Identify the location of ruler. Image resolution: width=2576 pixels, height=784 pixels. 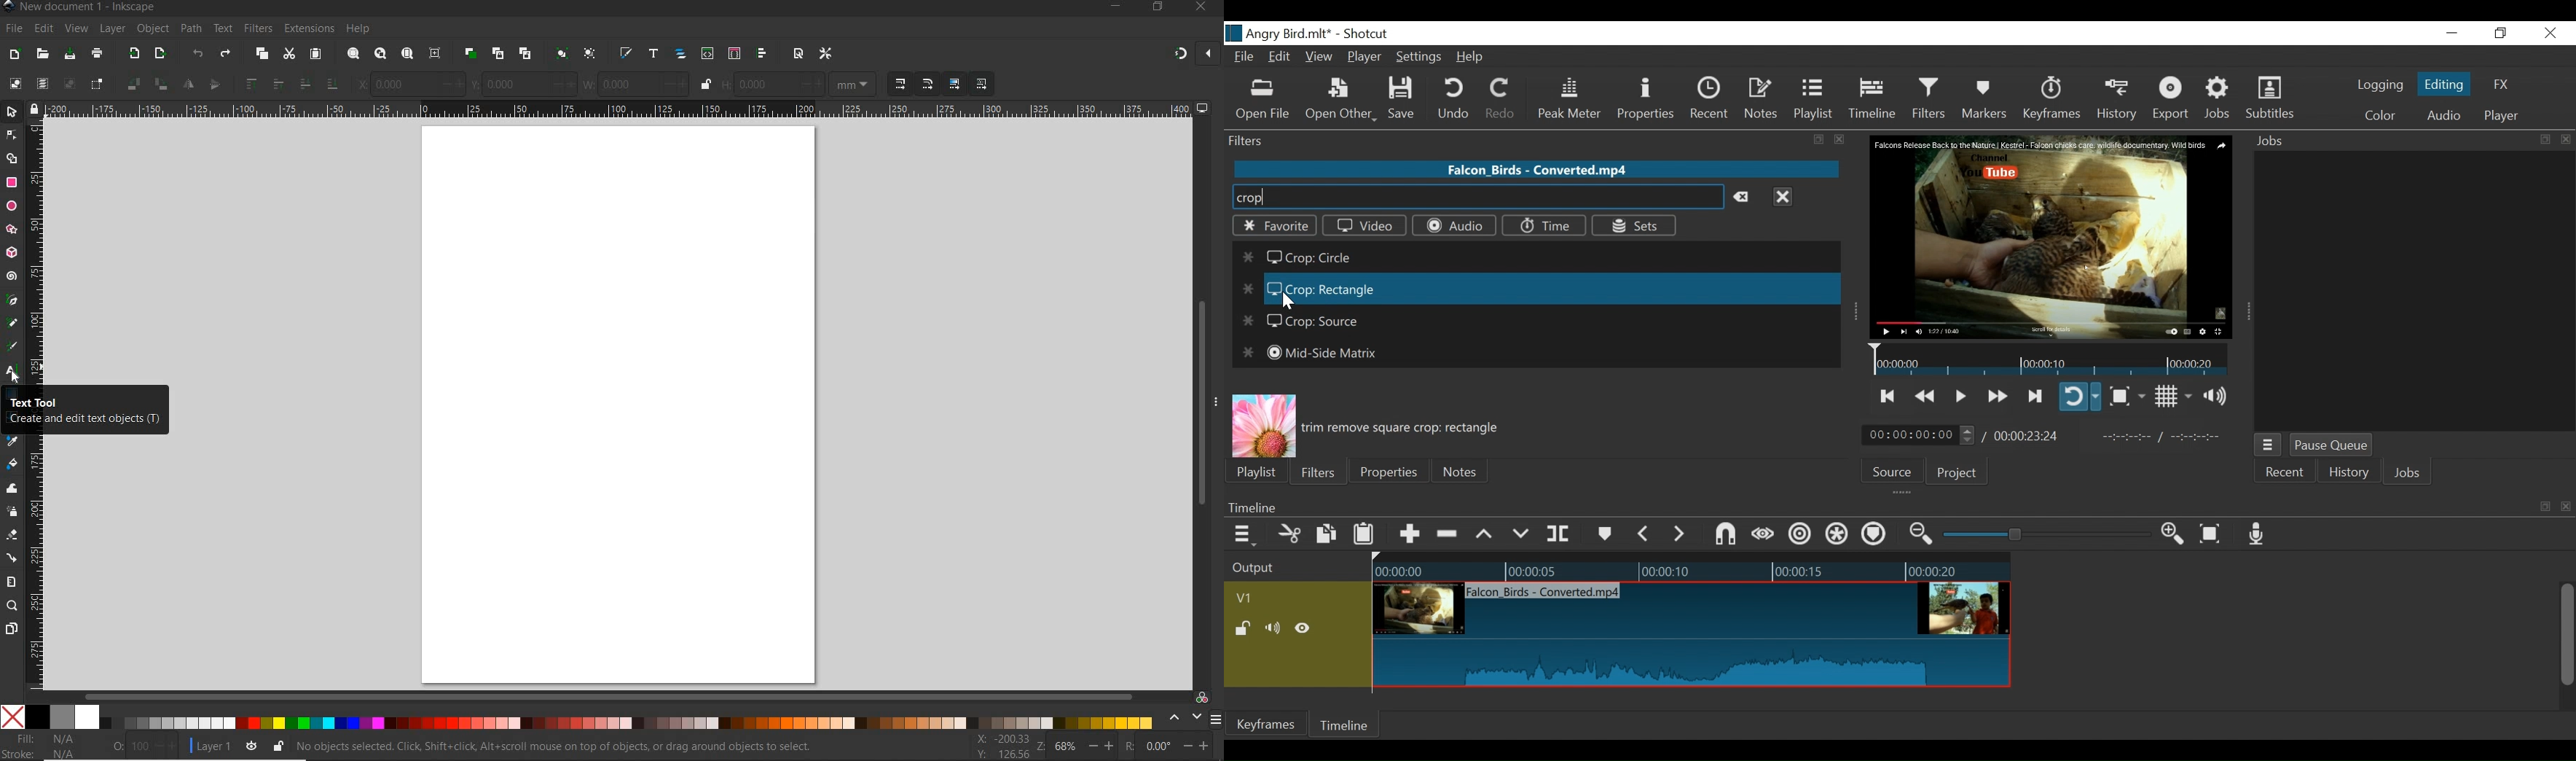
(34, 563).